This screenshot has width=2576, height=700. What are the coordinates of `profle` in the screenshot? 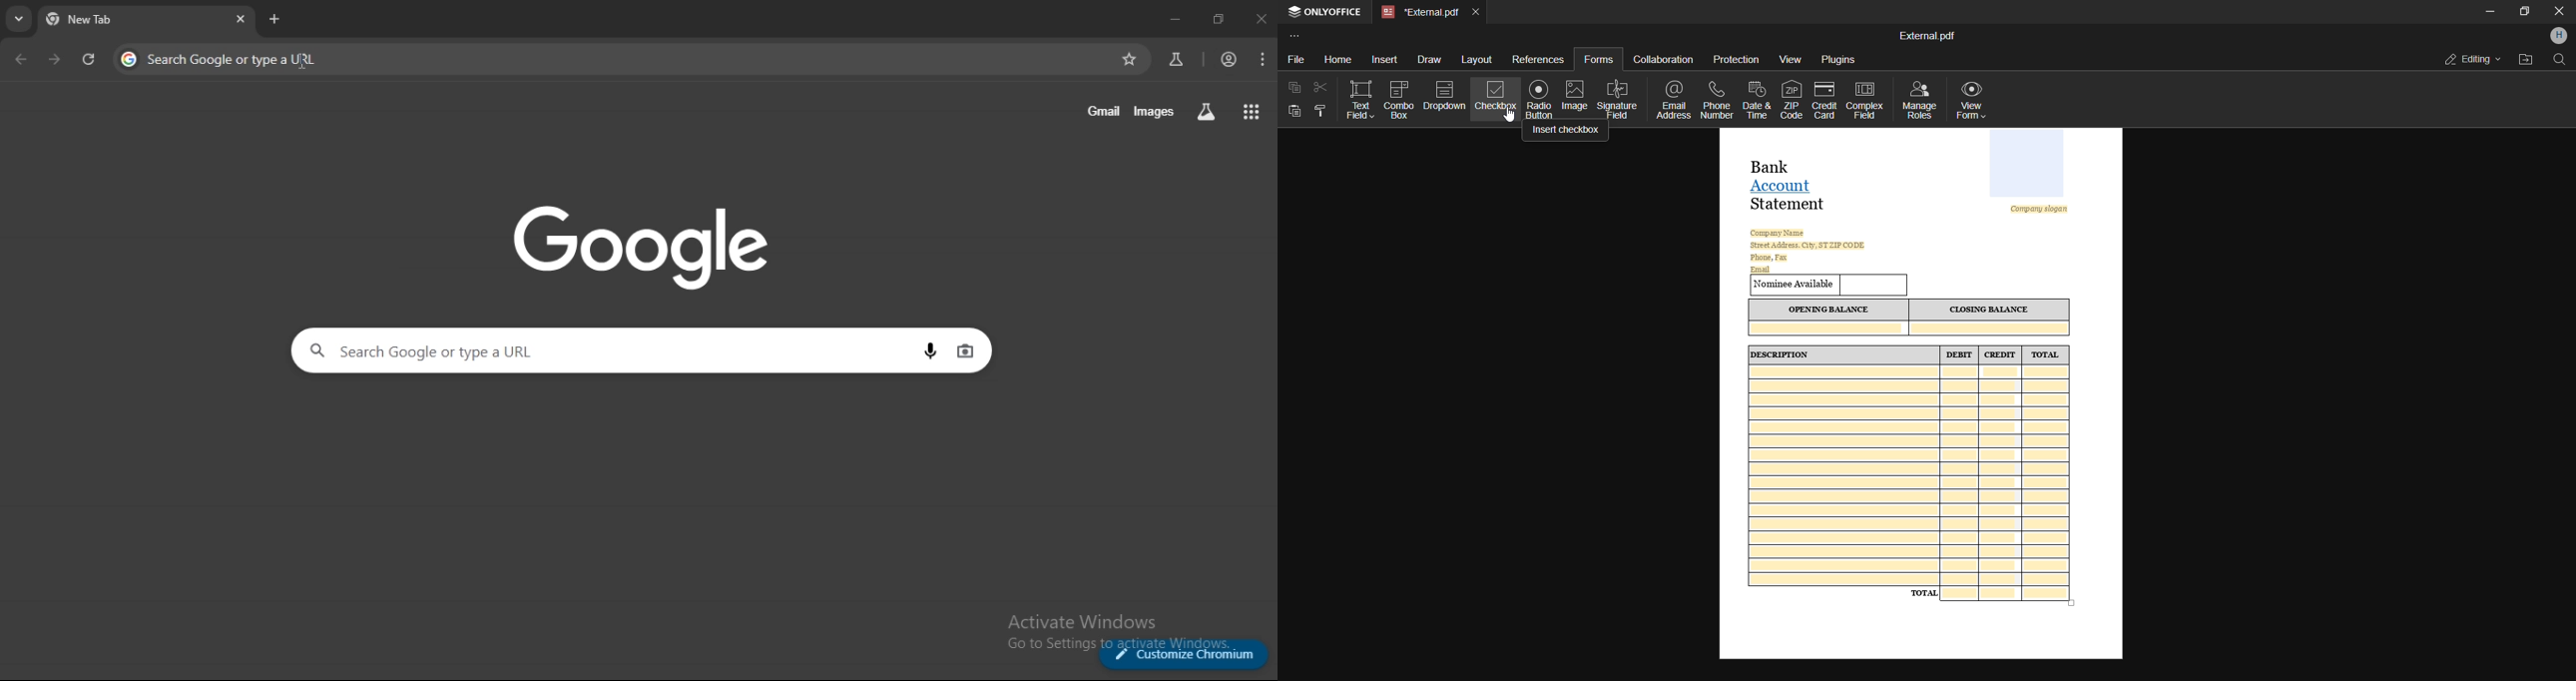 It's located at (2560, 36).